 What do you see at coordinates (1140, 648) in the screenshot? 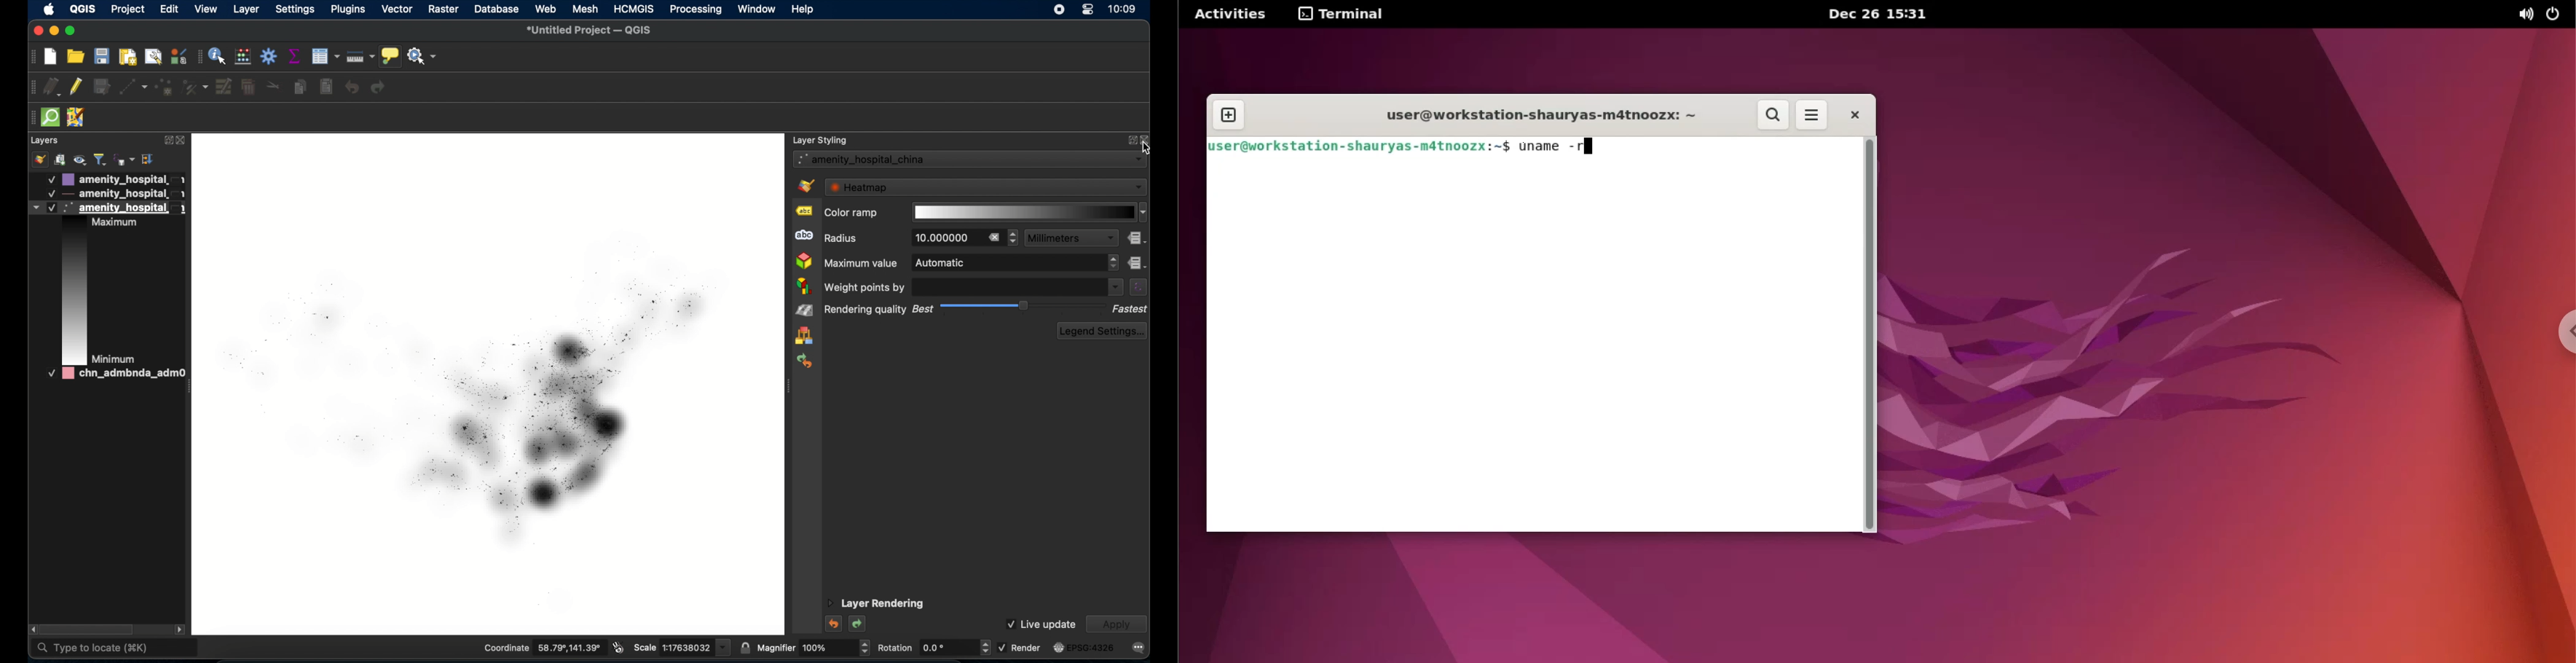
I see `messages` at bounding box center [1140, 648].